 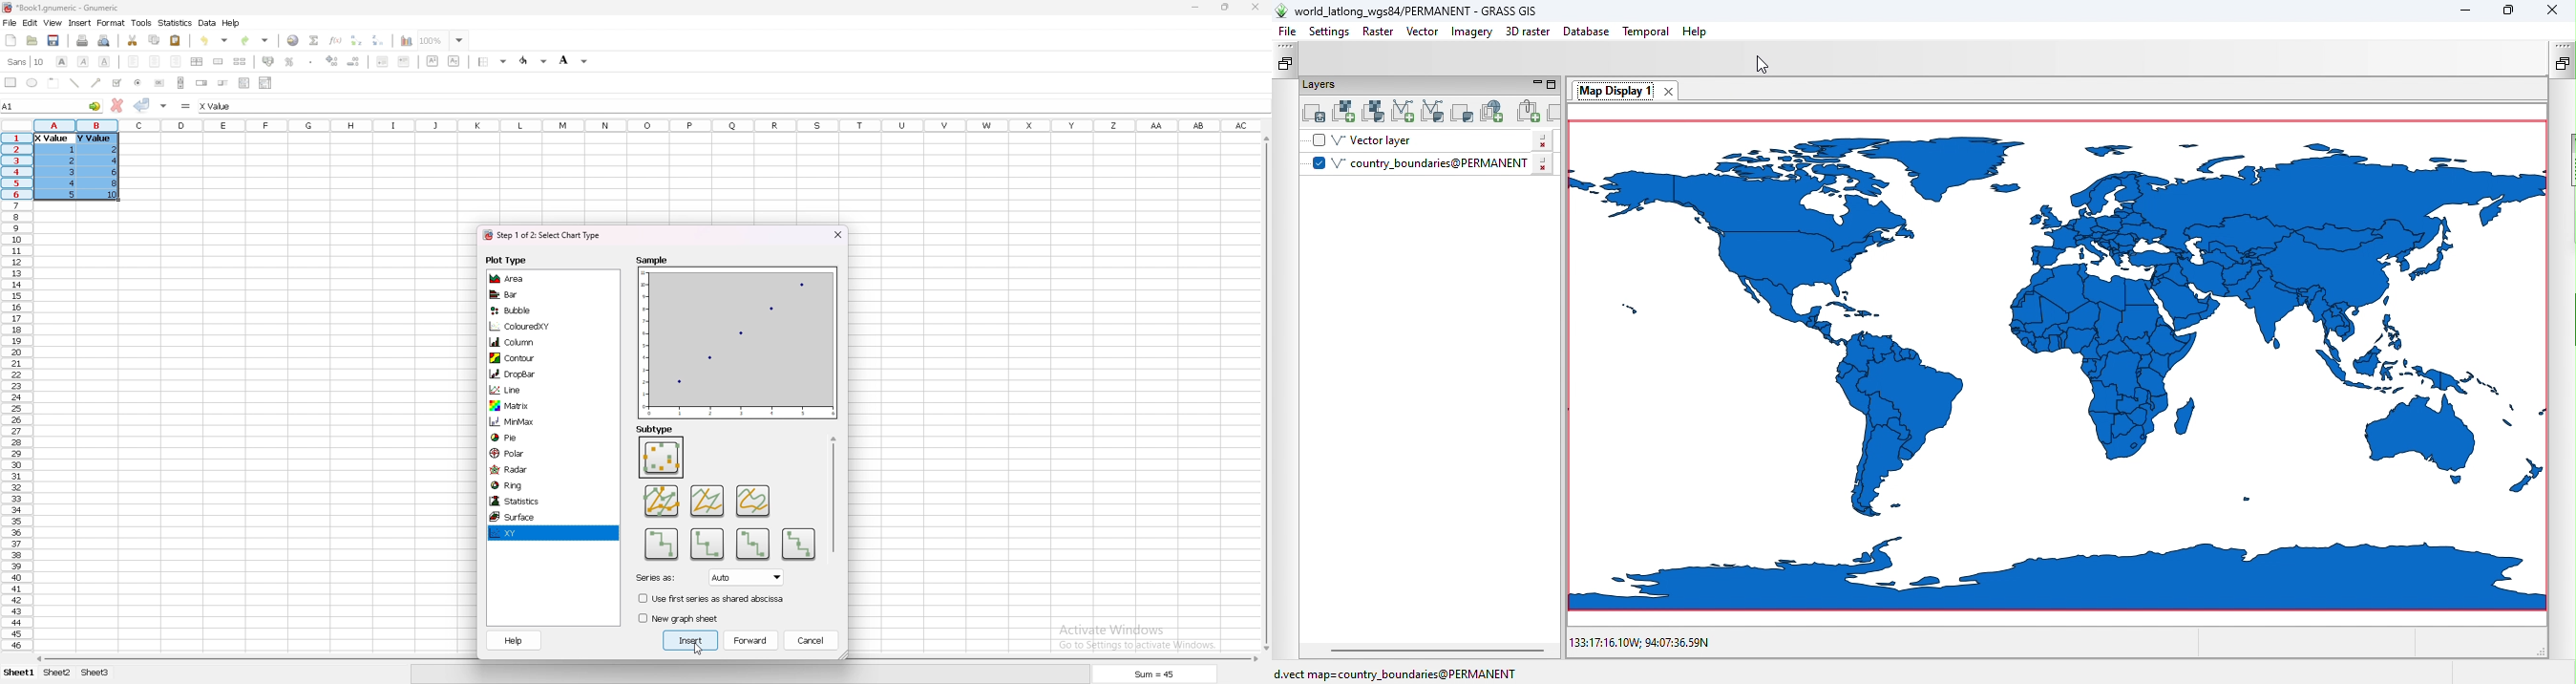 I want to click on help, so click(x=514, y=640).